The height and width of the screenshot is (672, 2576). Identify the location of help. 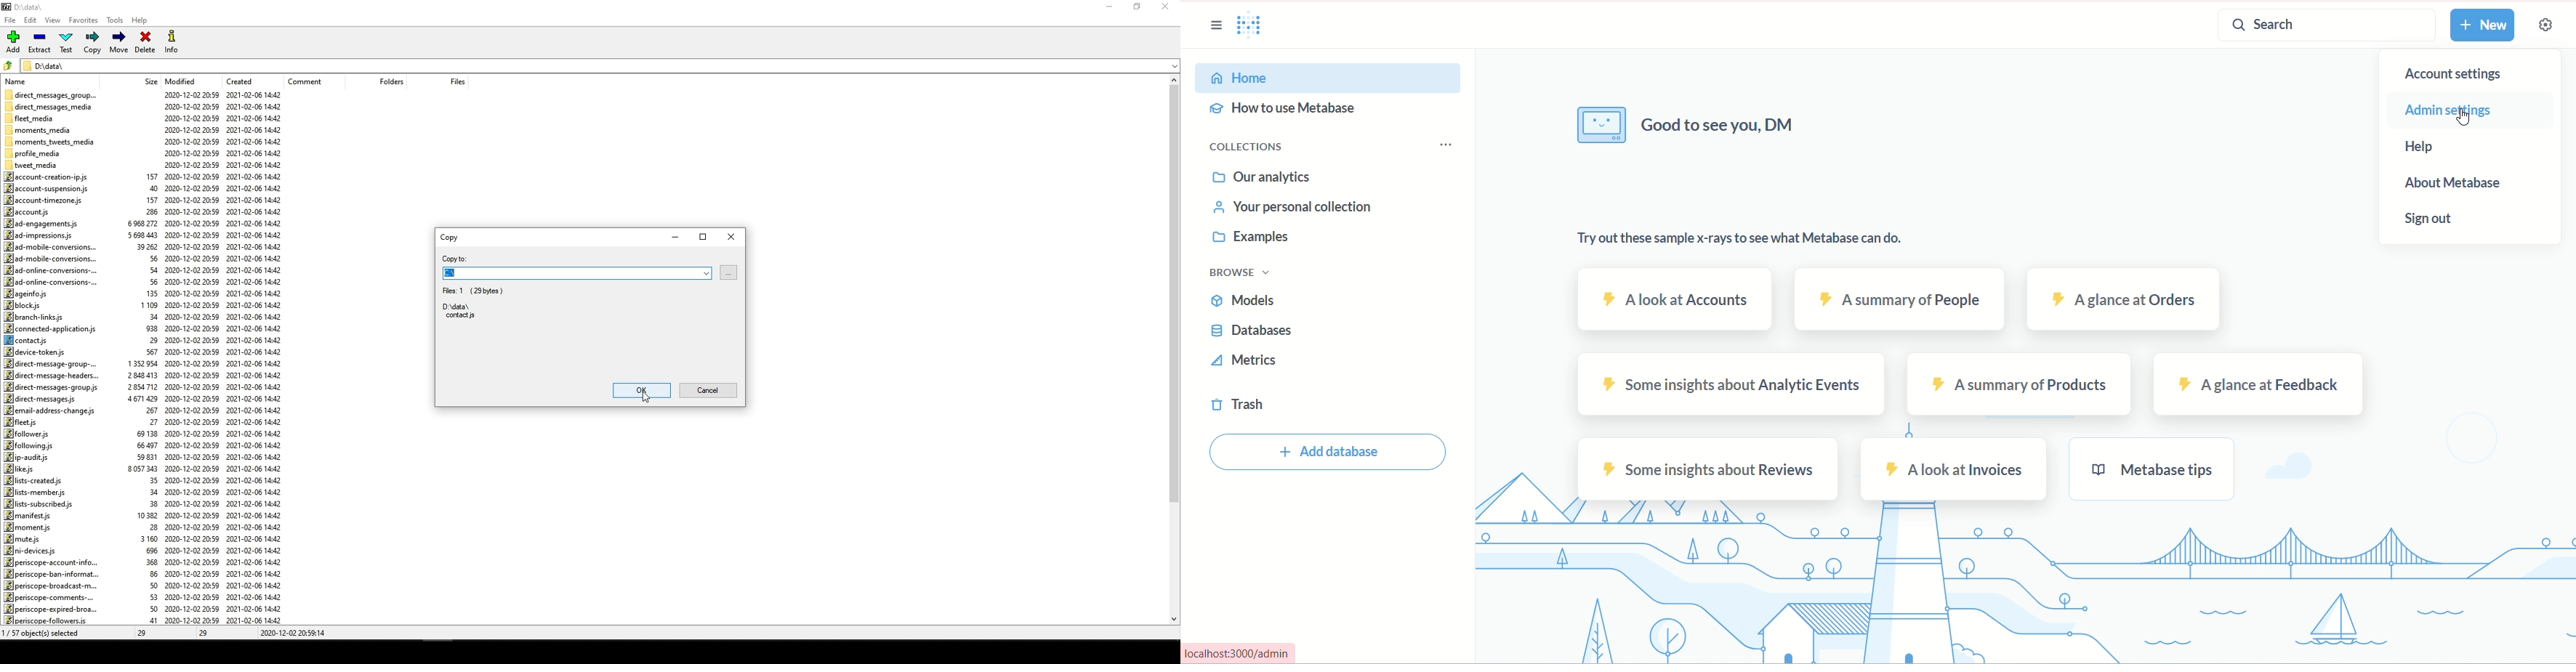
(2430, 147).